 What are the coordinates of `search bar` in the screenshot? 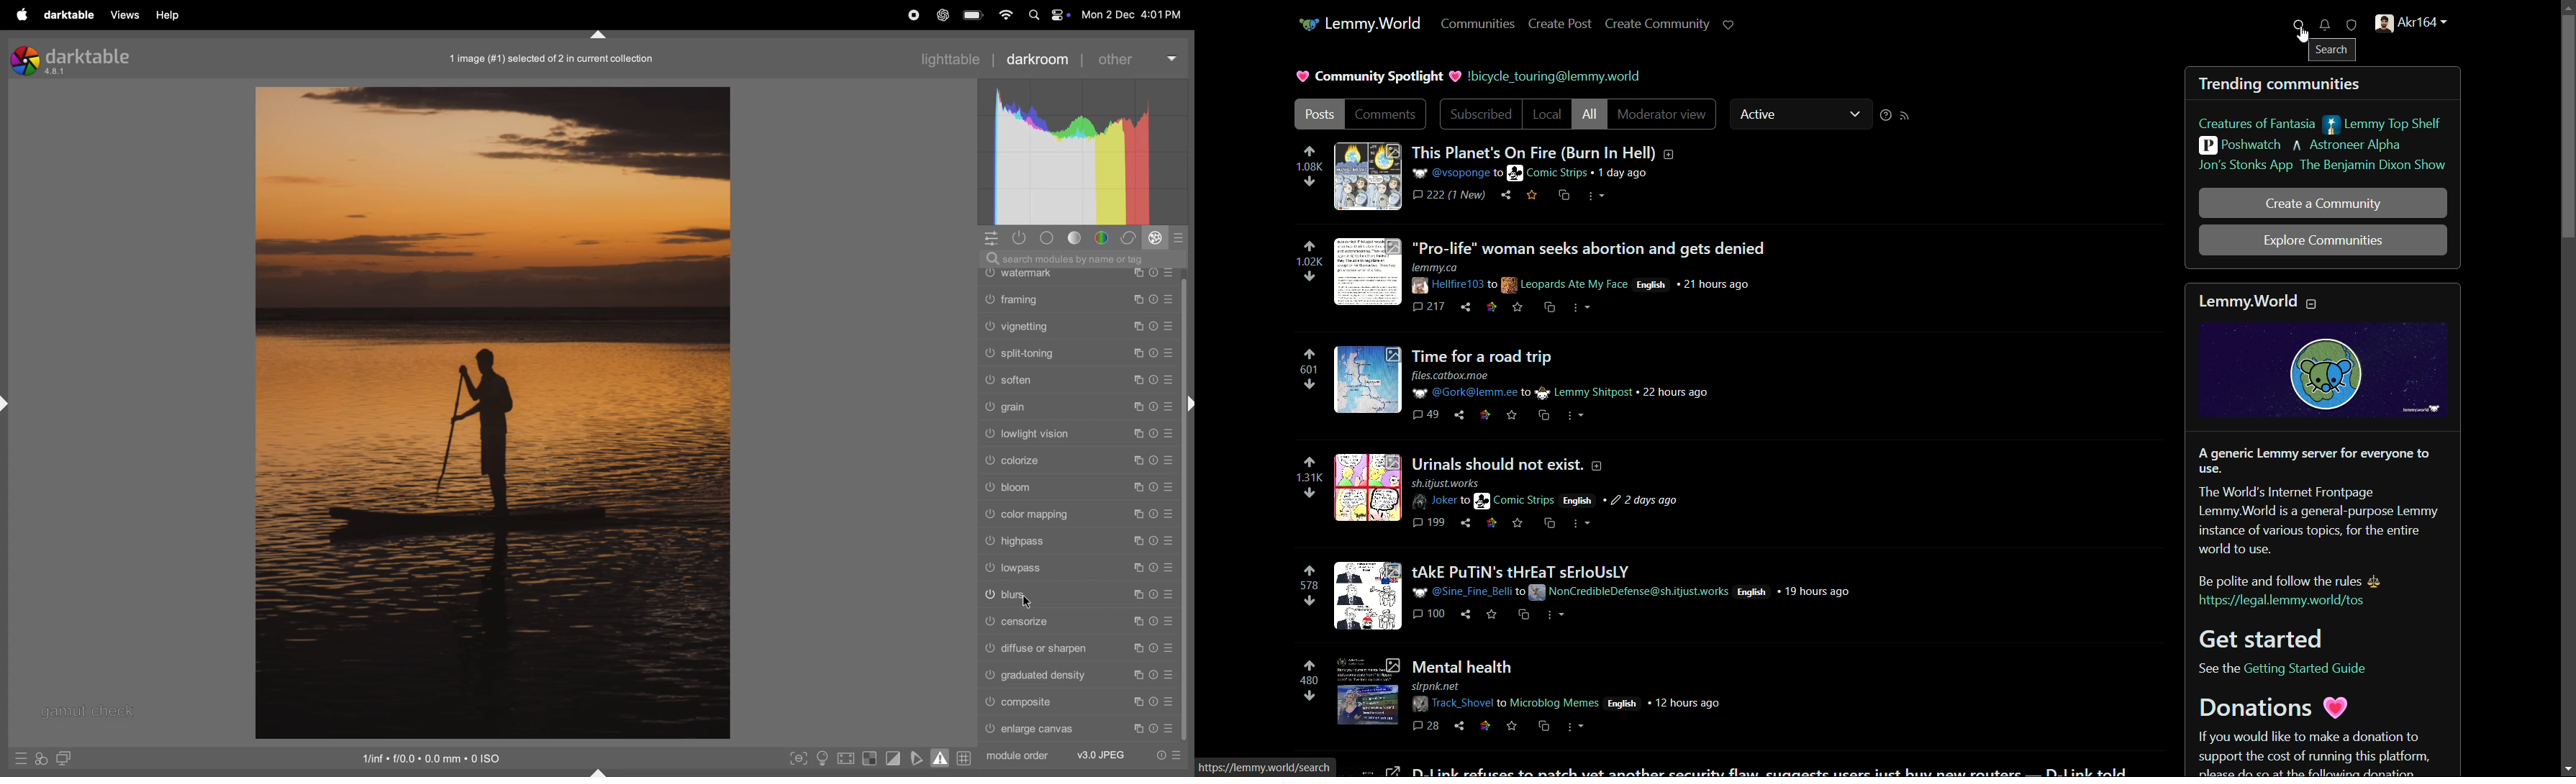 It's located at (1086, 258).